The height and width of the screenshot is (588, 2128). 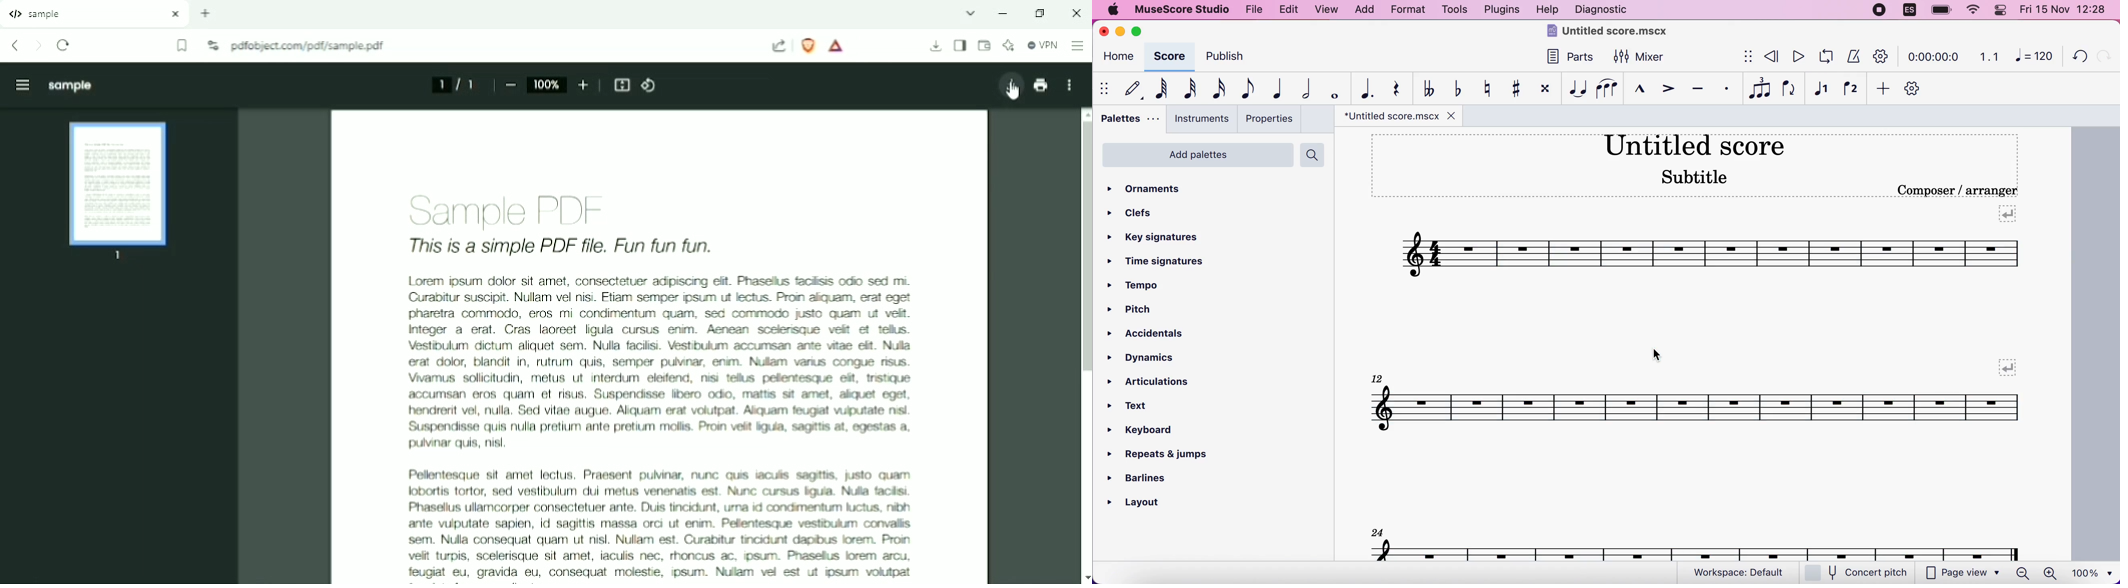 I want to click on show/hide, so click(x=1106, y=88).